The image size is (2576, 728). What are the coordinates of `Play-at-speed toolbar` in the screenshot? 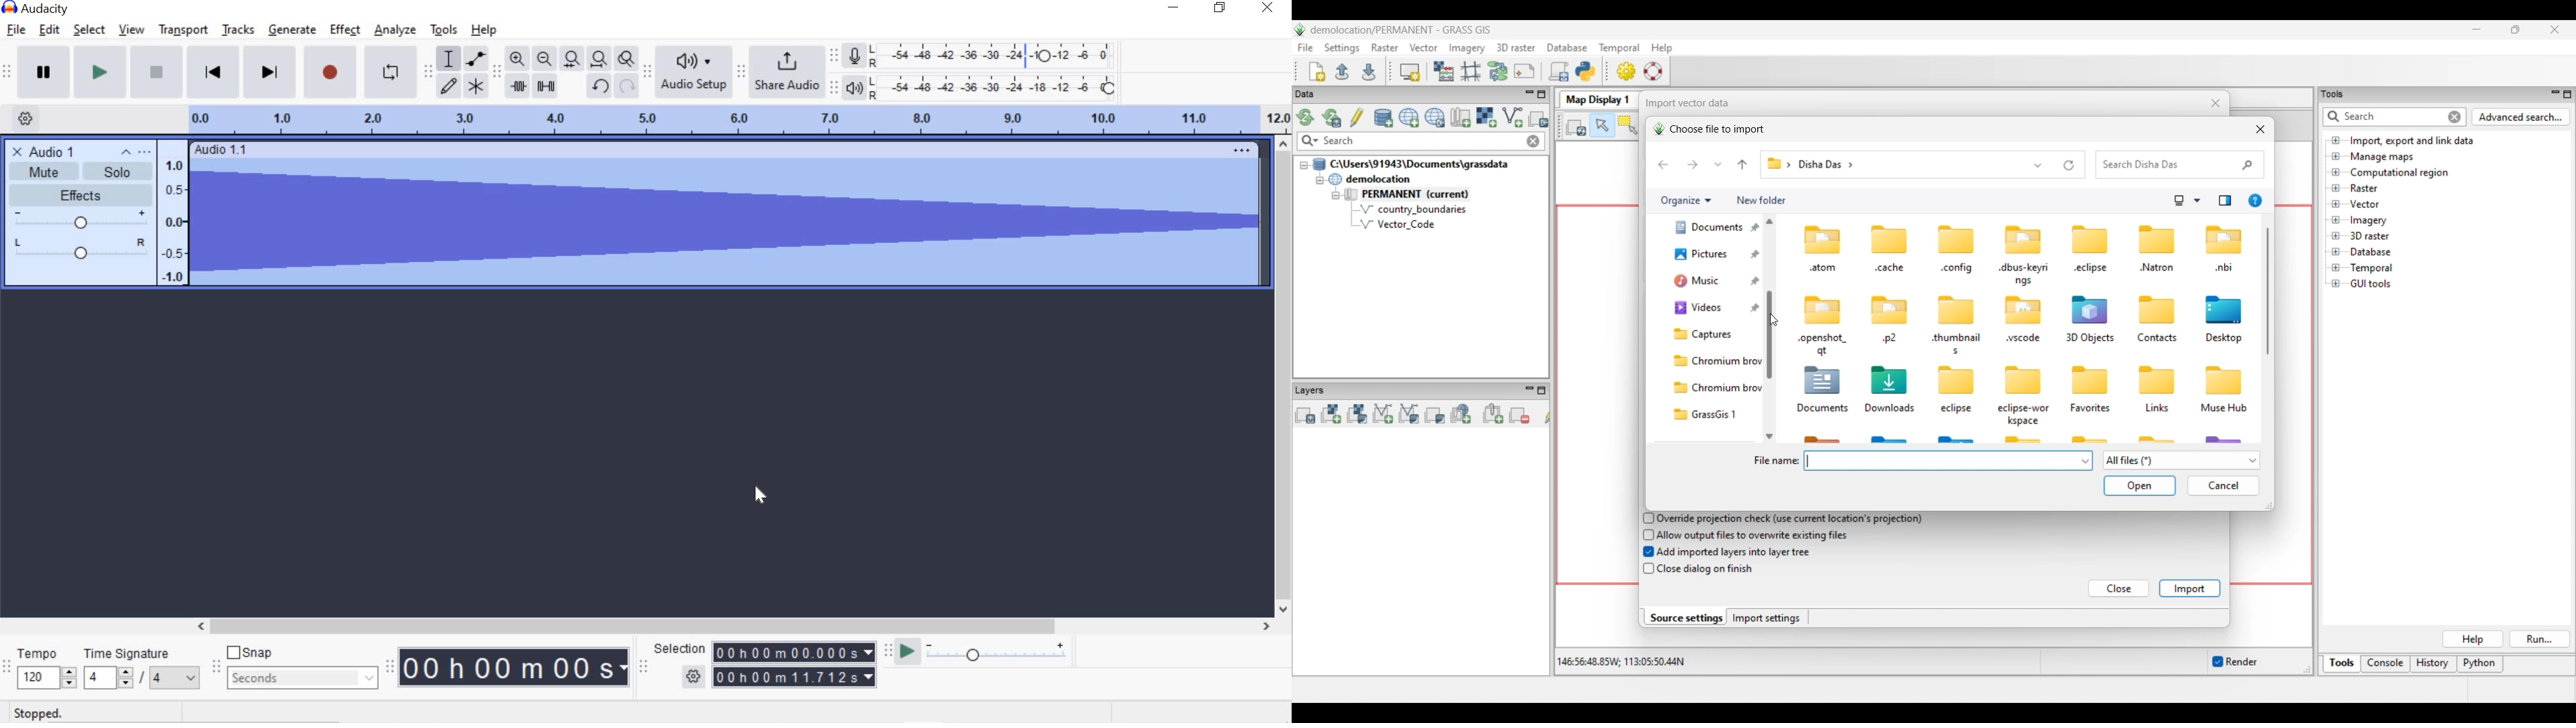 It's located at (891, 652).